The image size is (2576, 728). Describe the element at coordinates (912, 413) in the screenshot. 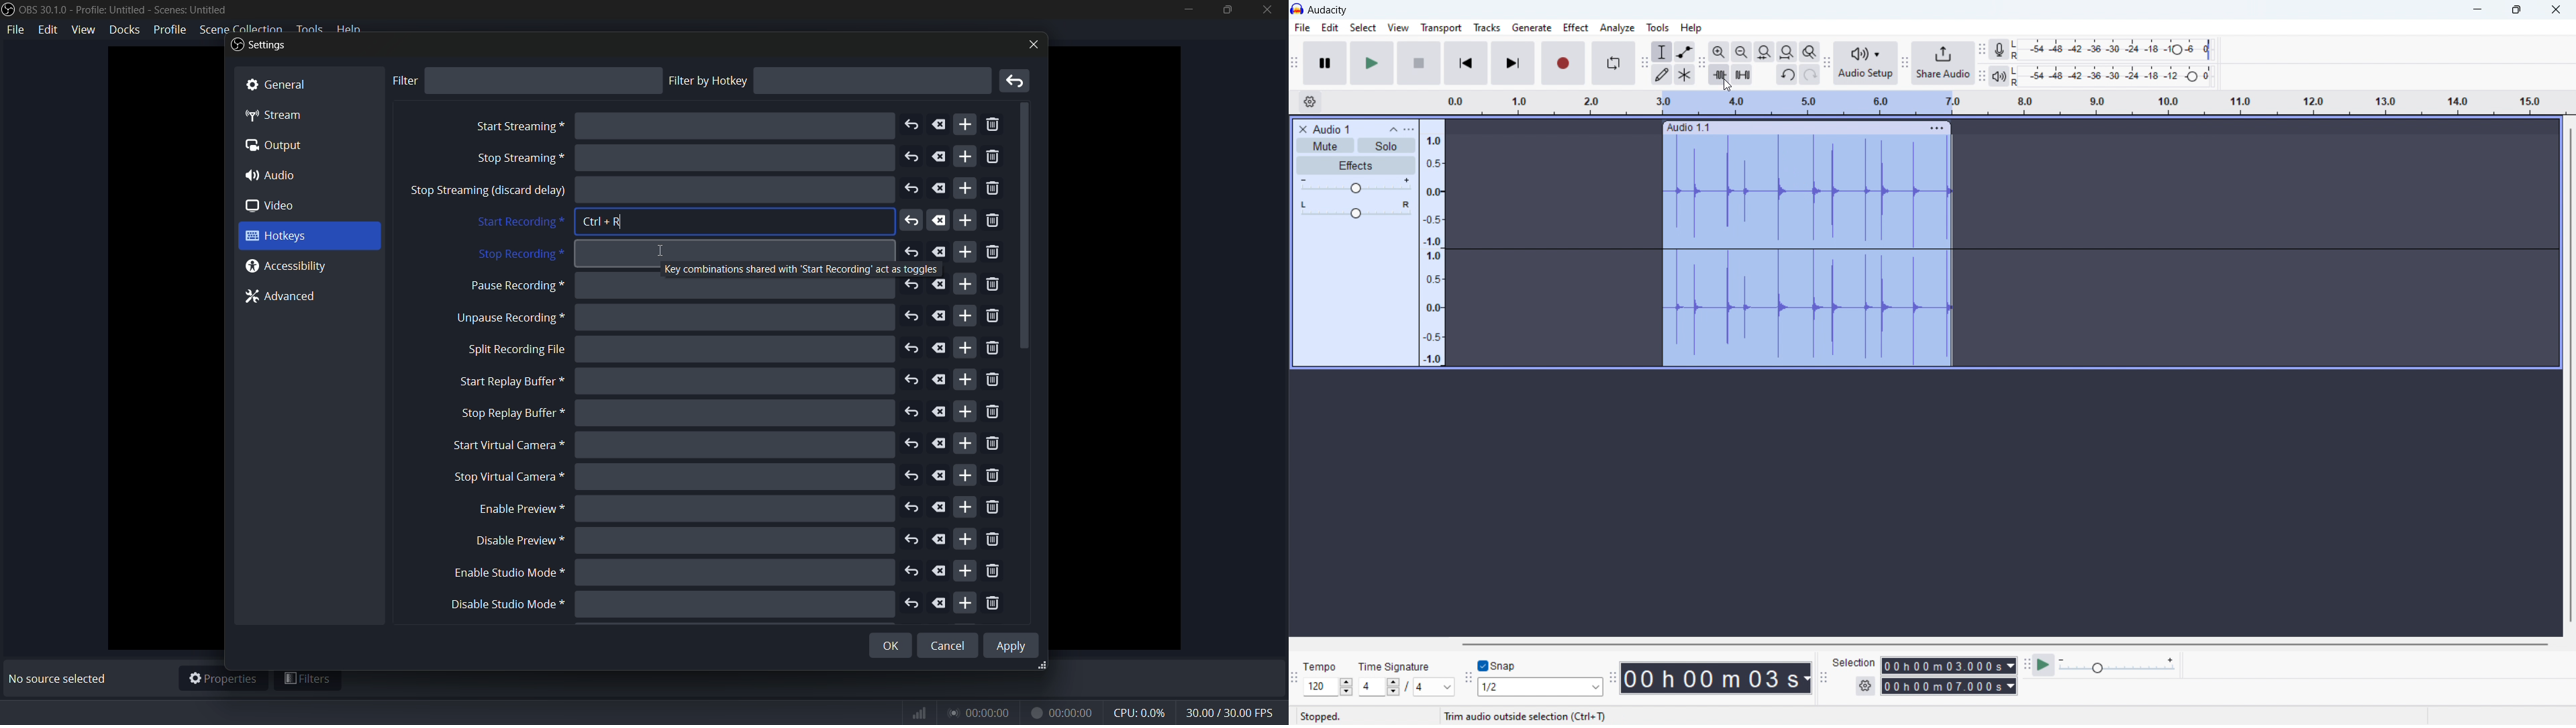

I see `undo` at that location.